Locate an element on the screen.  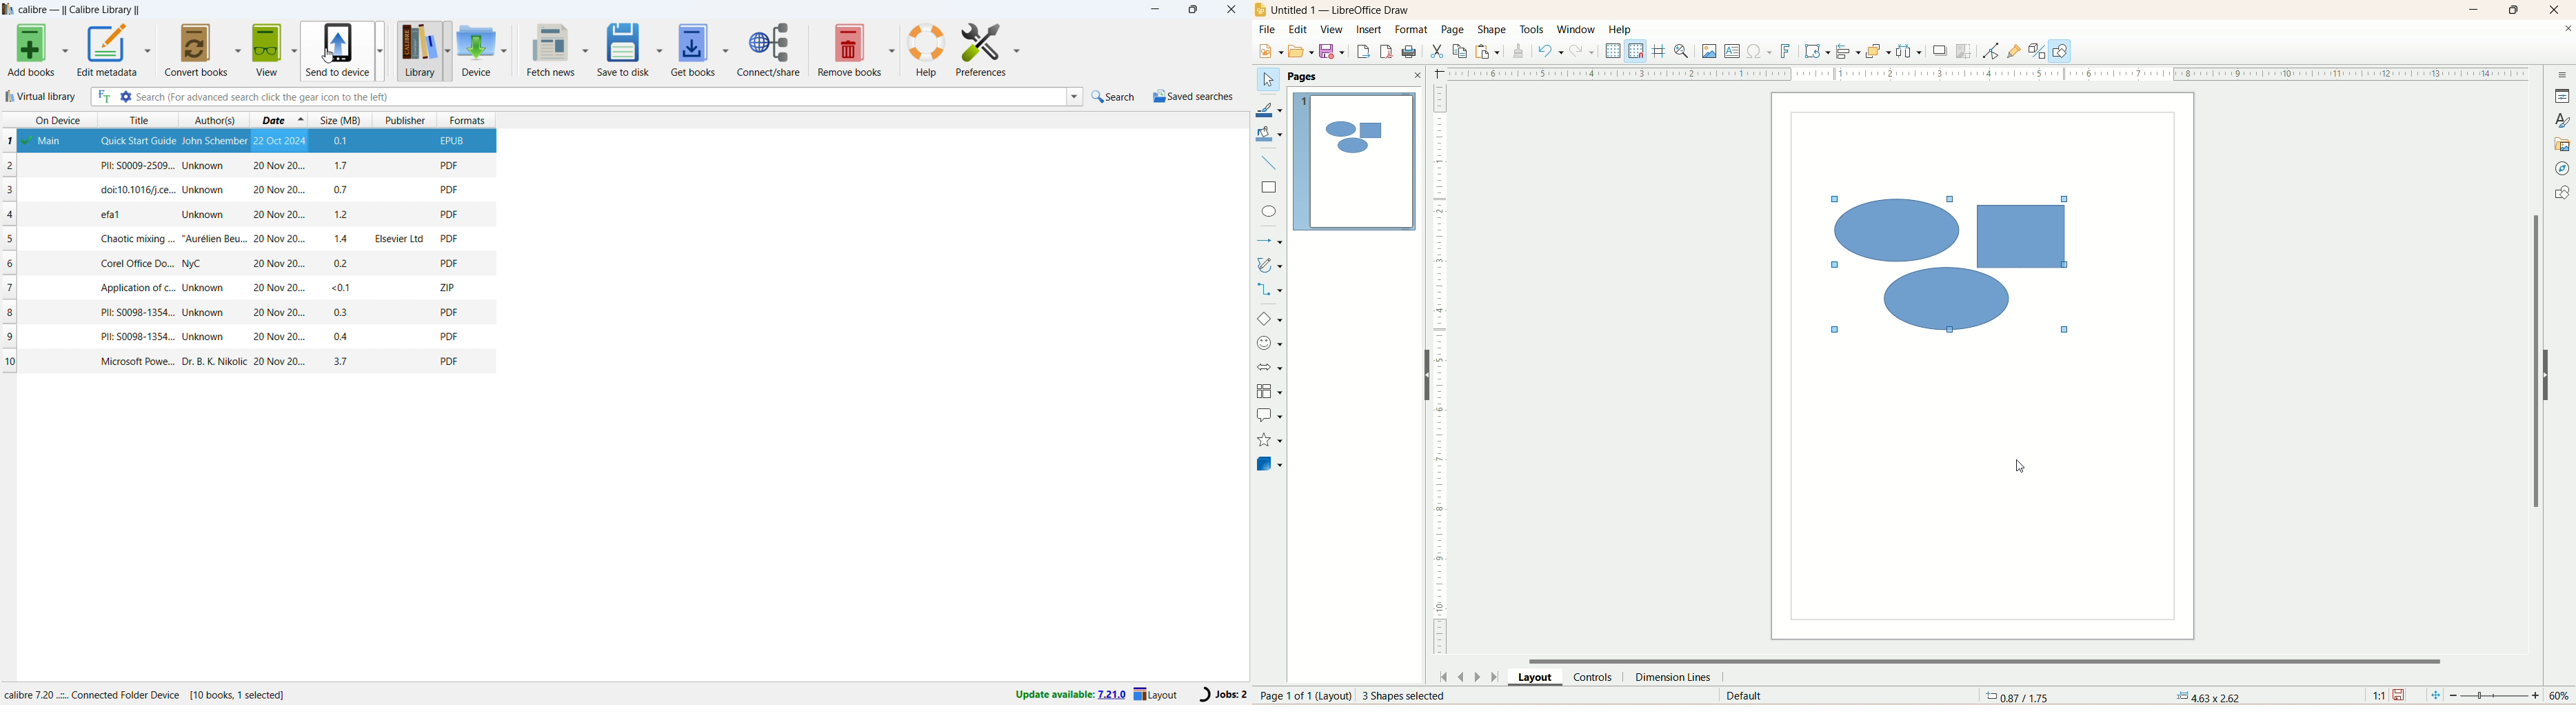
draw function is located at coordinates (2060, 51).